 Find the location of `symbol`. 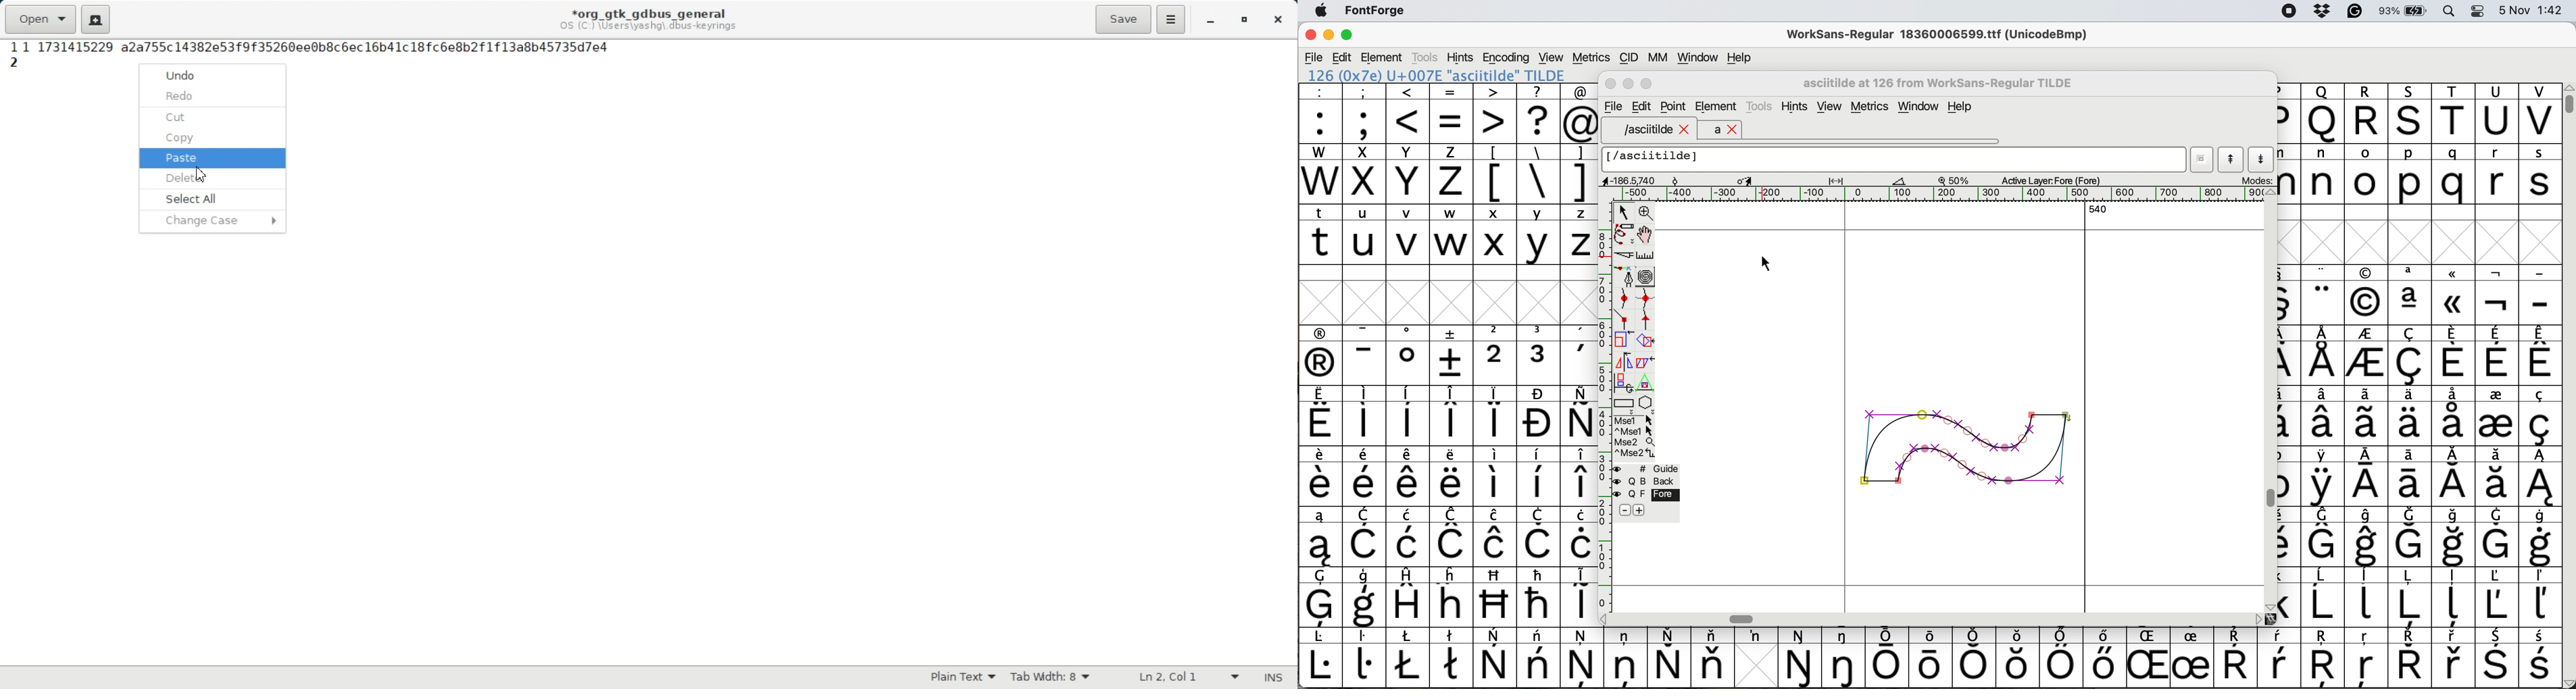

symbol is located at coordinates (1451, 476).